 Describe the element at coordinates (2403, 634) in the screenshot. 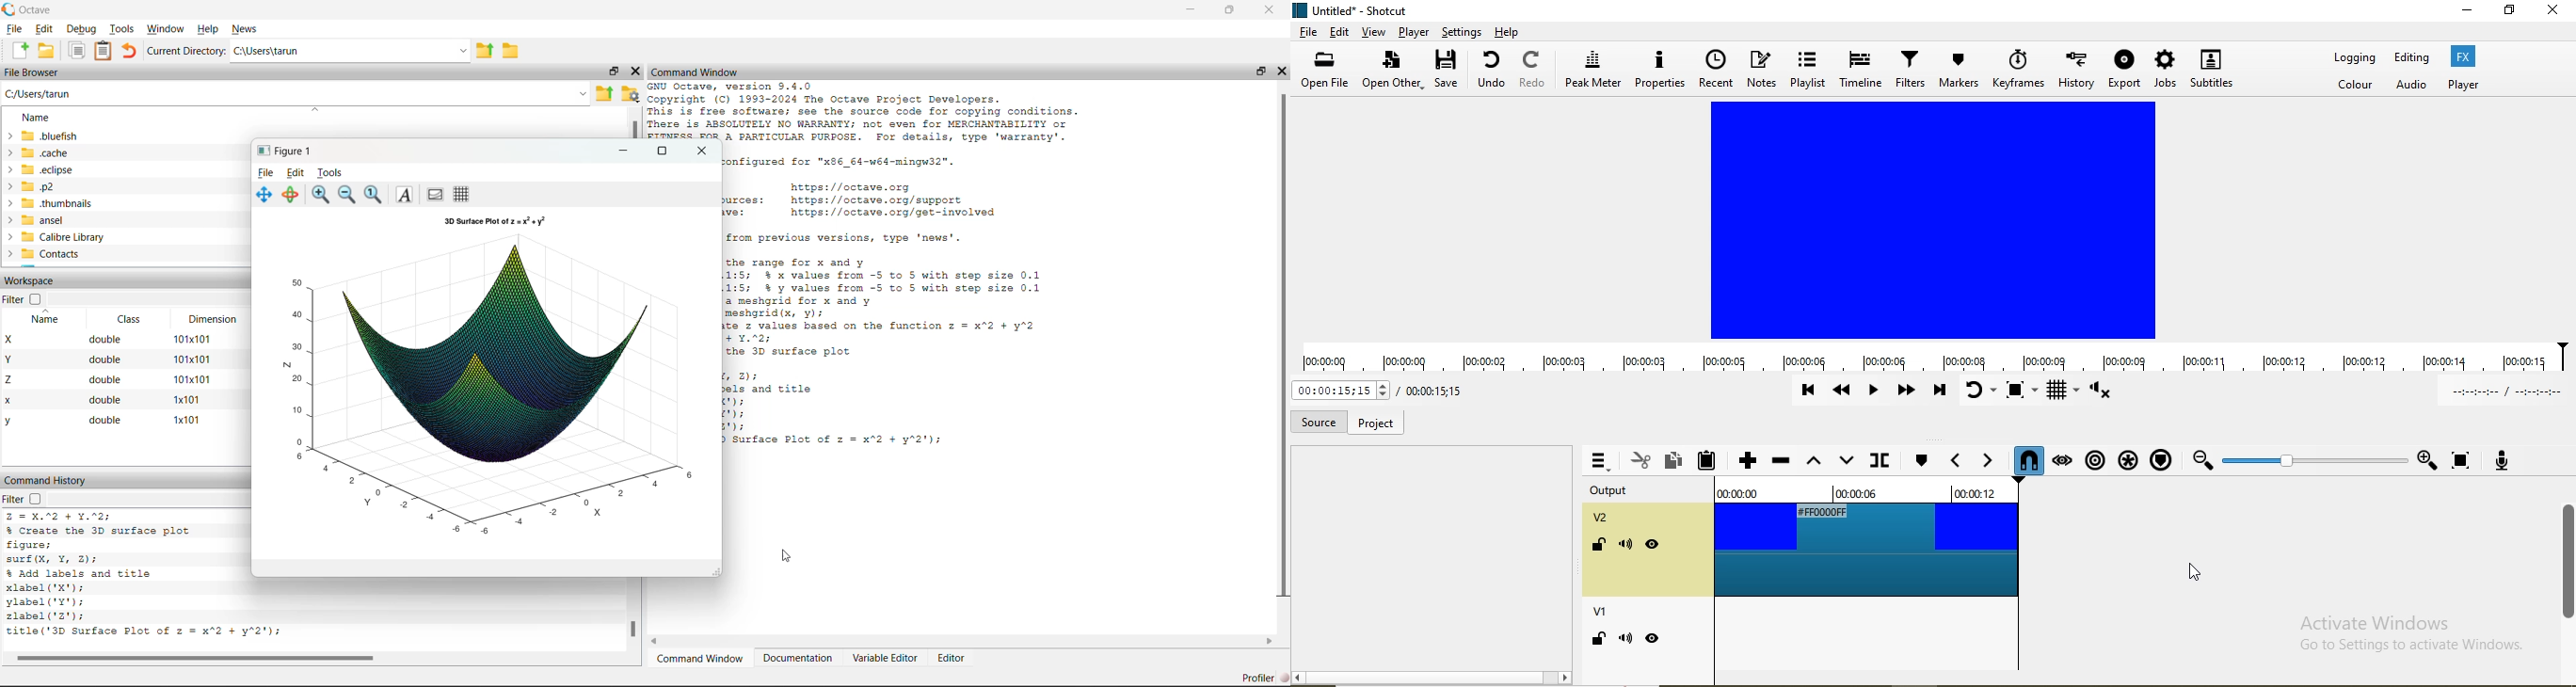

I see `Activate Windows
Go to Settings to activate Windows.` at that location.